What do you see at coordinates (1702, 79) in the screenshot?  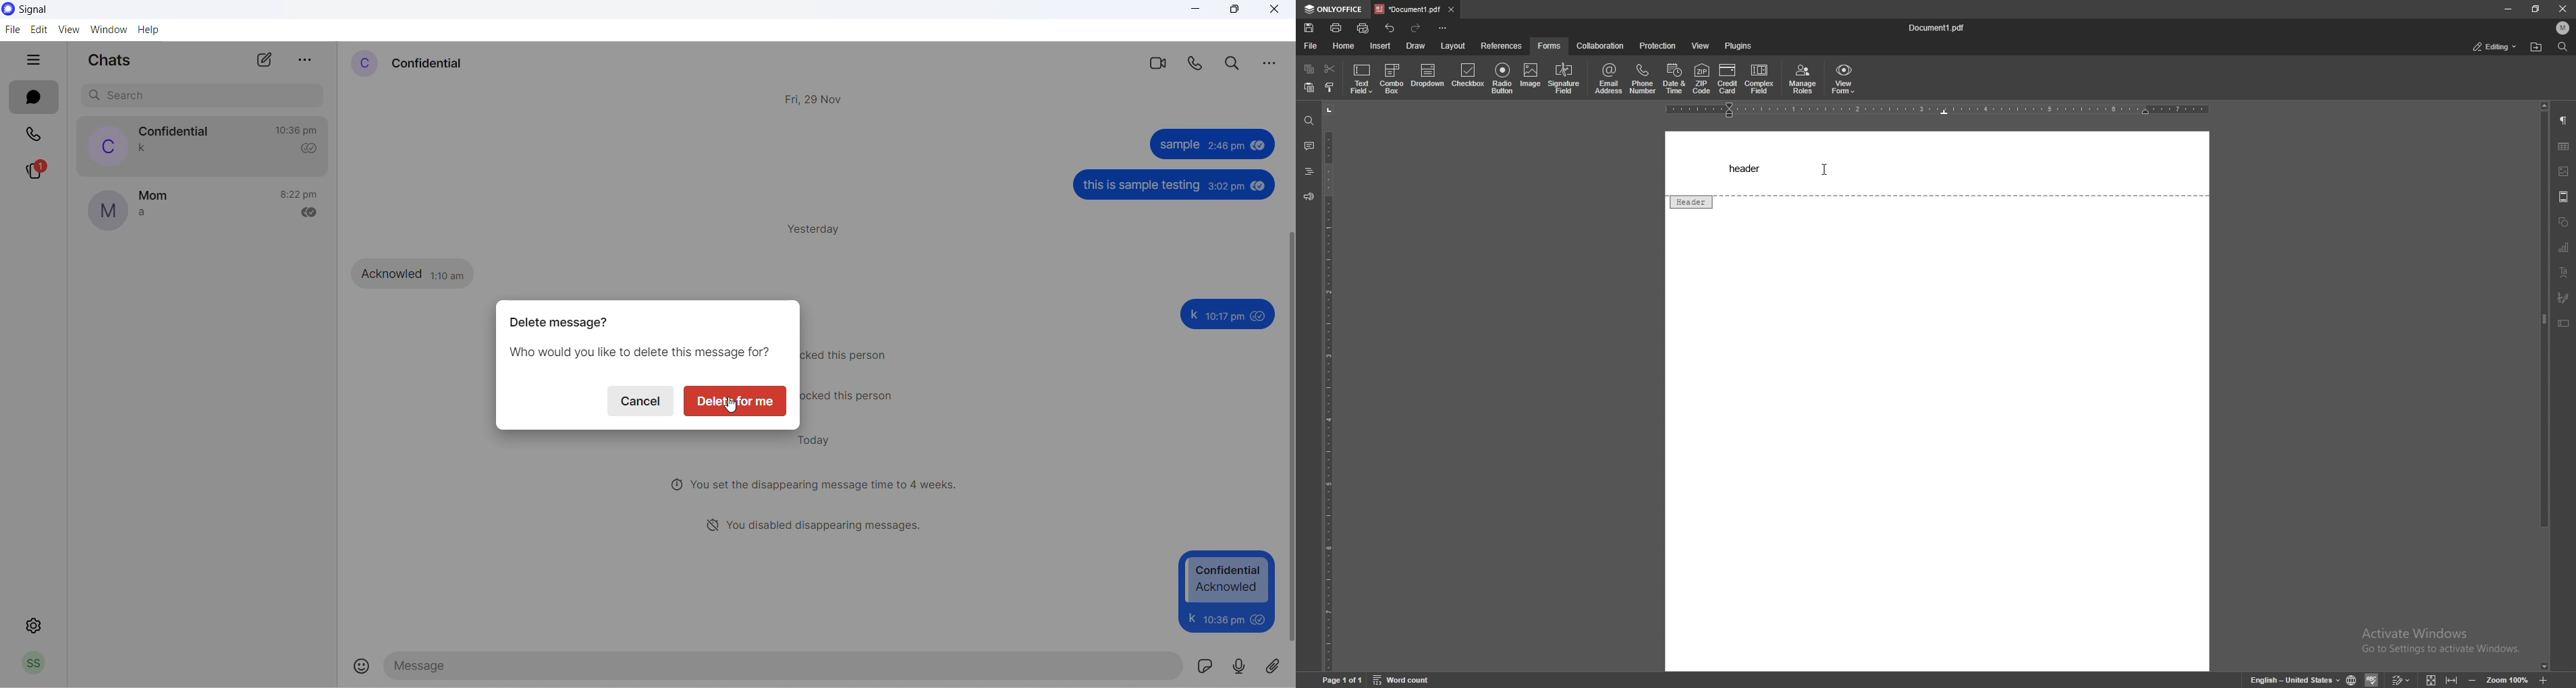 I see `zip code` at bounding box center [1702, 79].